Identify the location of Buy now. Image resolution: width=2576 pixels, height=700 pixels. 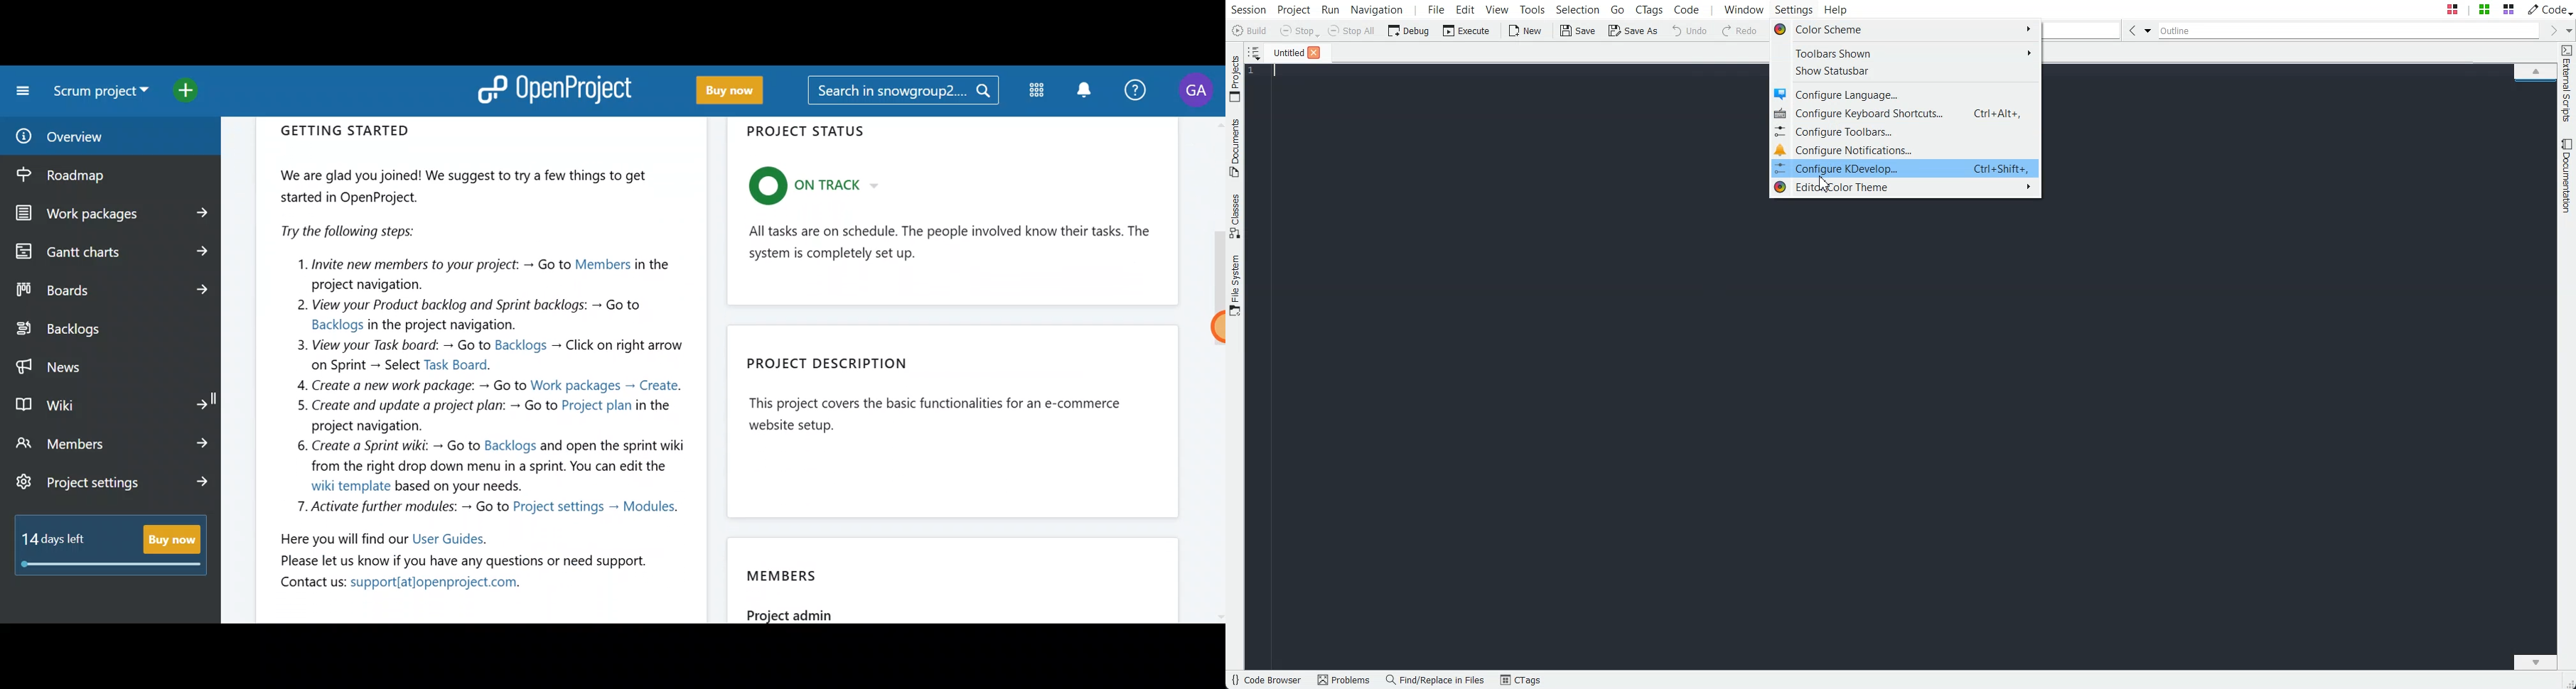
(739, 91).